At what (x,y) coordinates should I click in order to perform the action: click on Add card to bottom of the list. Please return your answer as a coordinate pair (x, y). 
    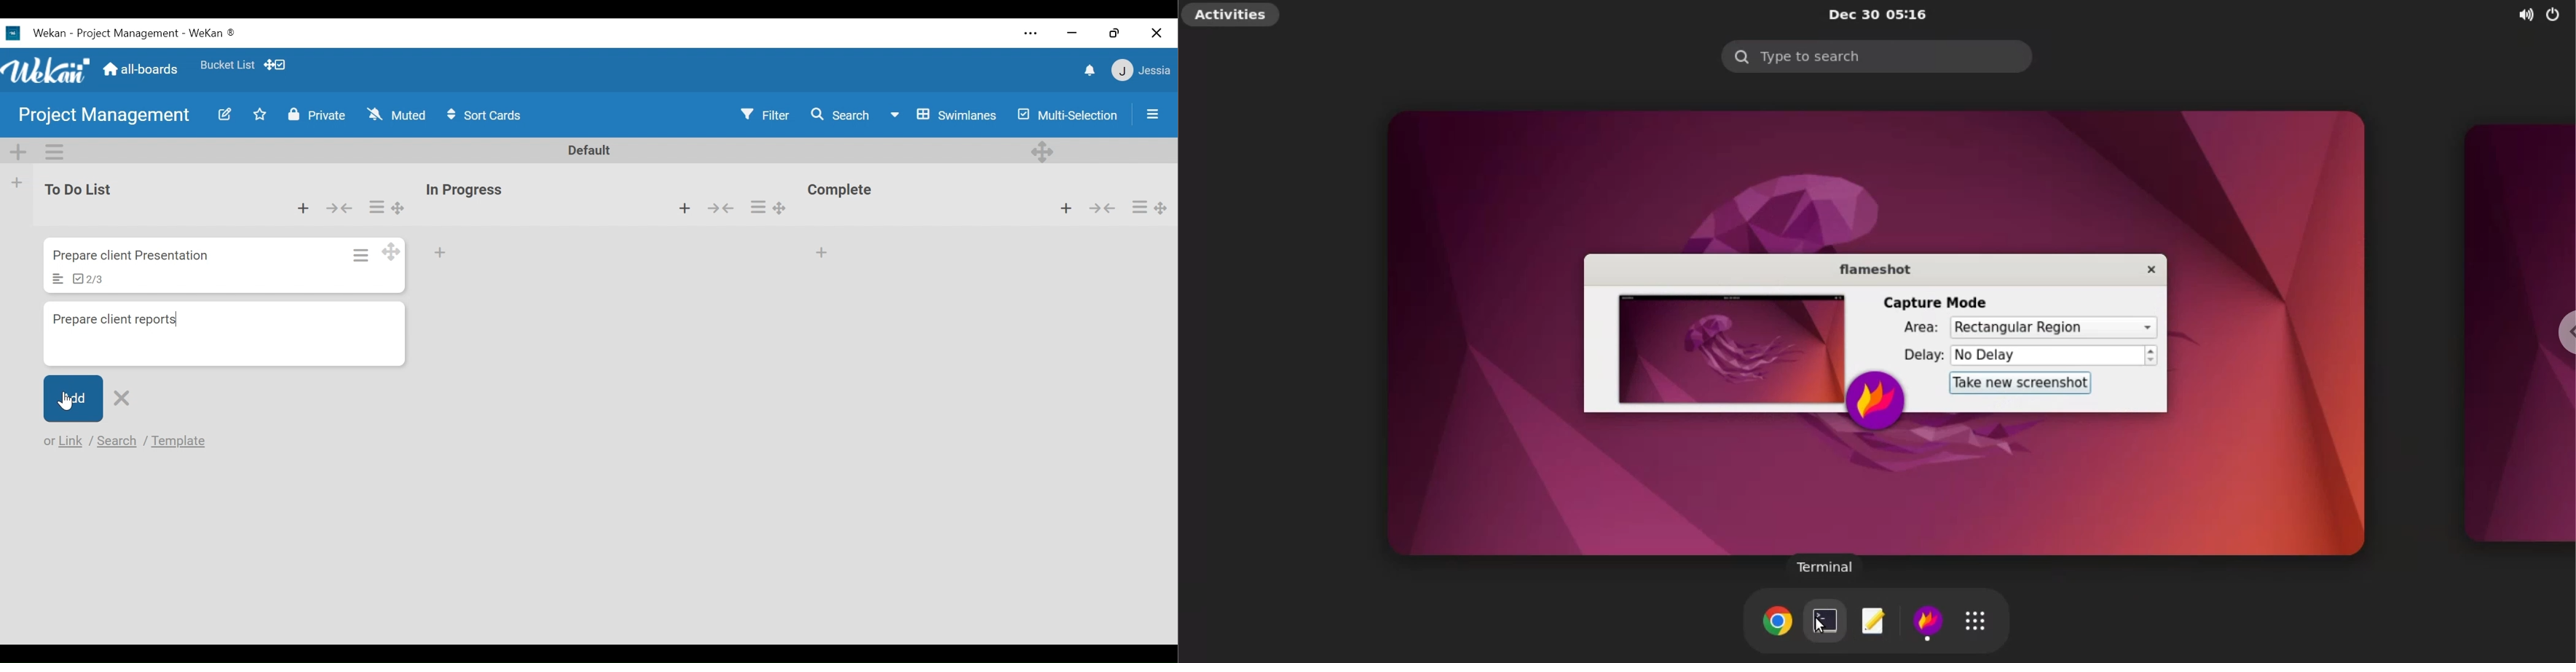
    Looking at the image, I should click on (824, 249).